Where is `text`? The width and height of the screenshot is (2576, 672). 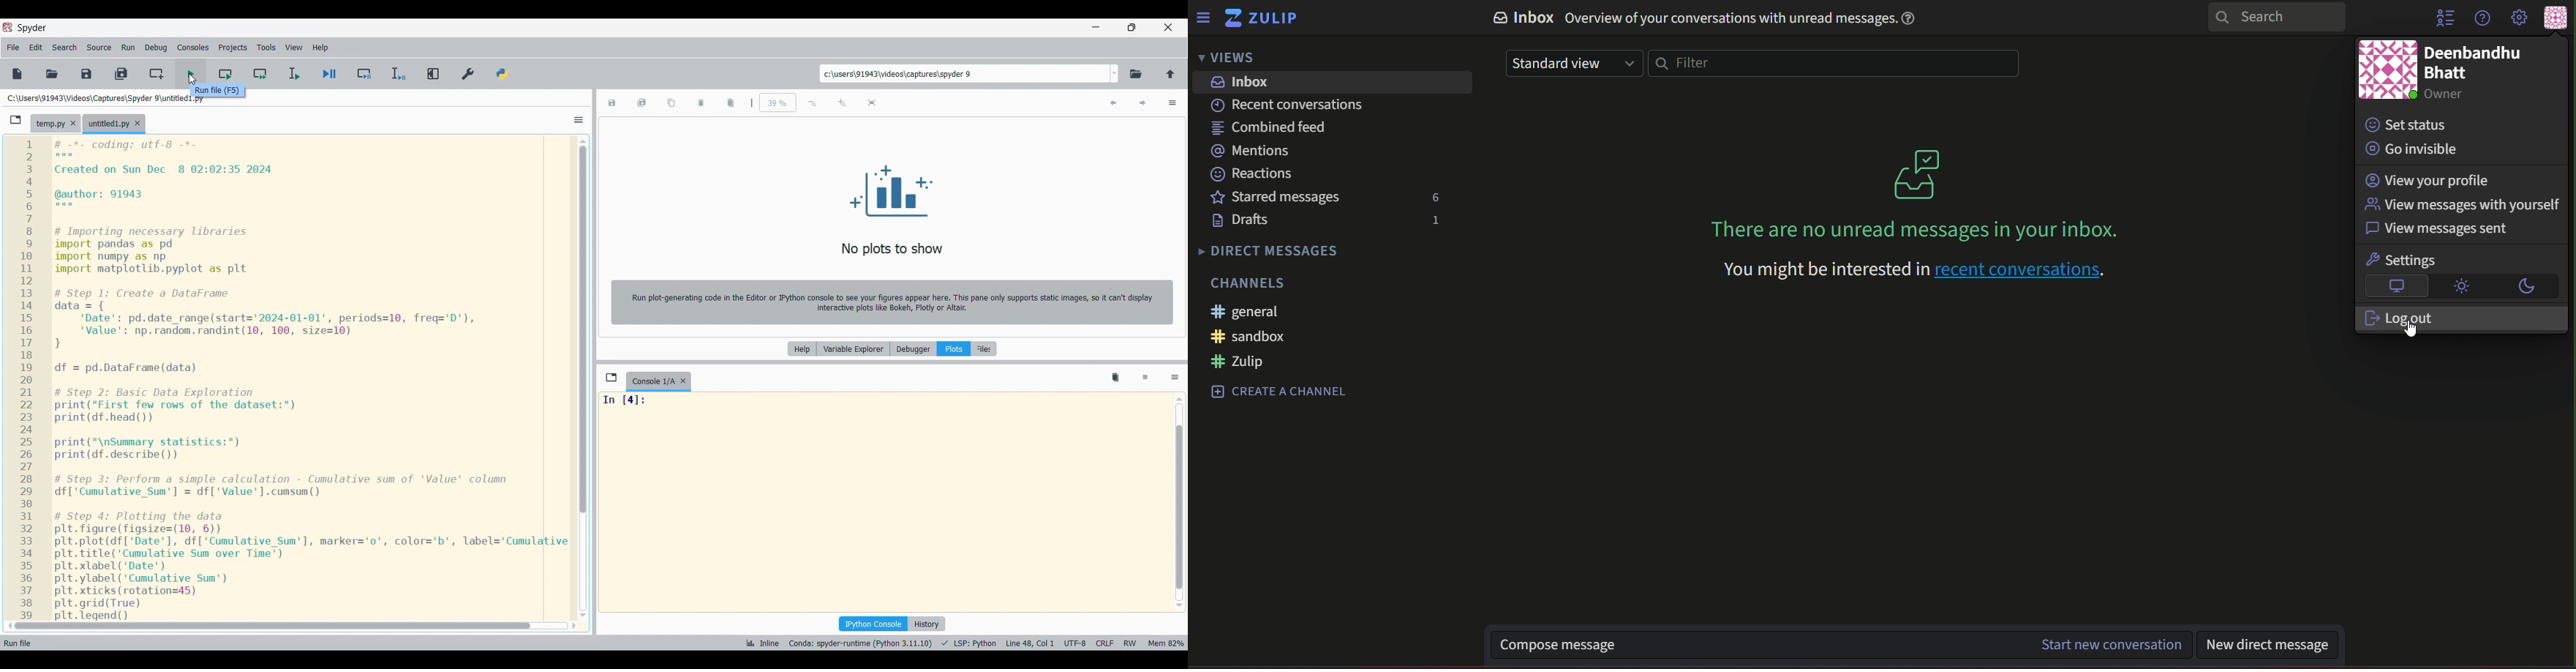 text is located at coordinates (1270, 127).